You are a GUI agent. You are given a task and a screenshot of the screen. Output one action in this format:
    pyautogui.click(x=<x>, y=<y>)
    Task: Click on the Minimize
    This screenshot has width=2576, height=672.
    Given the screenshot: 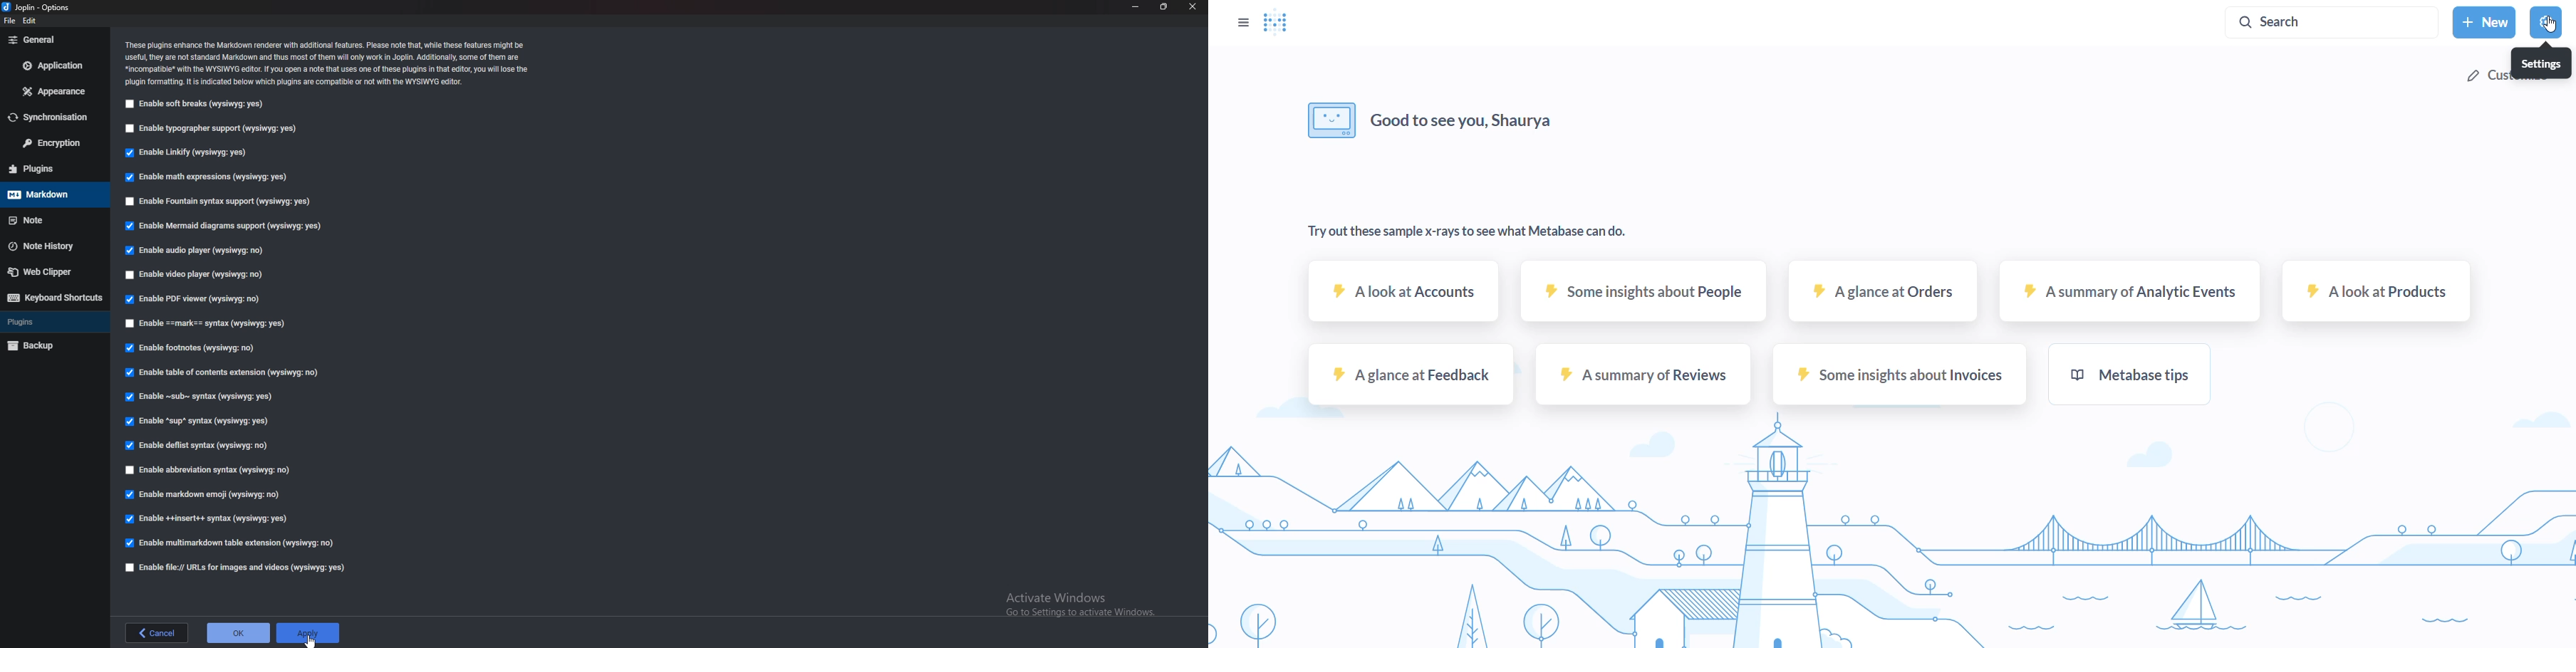 What is the action you would take?
    pyautogui.click(x=1137, y=7)
    